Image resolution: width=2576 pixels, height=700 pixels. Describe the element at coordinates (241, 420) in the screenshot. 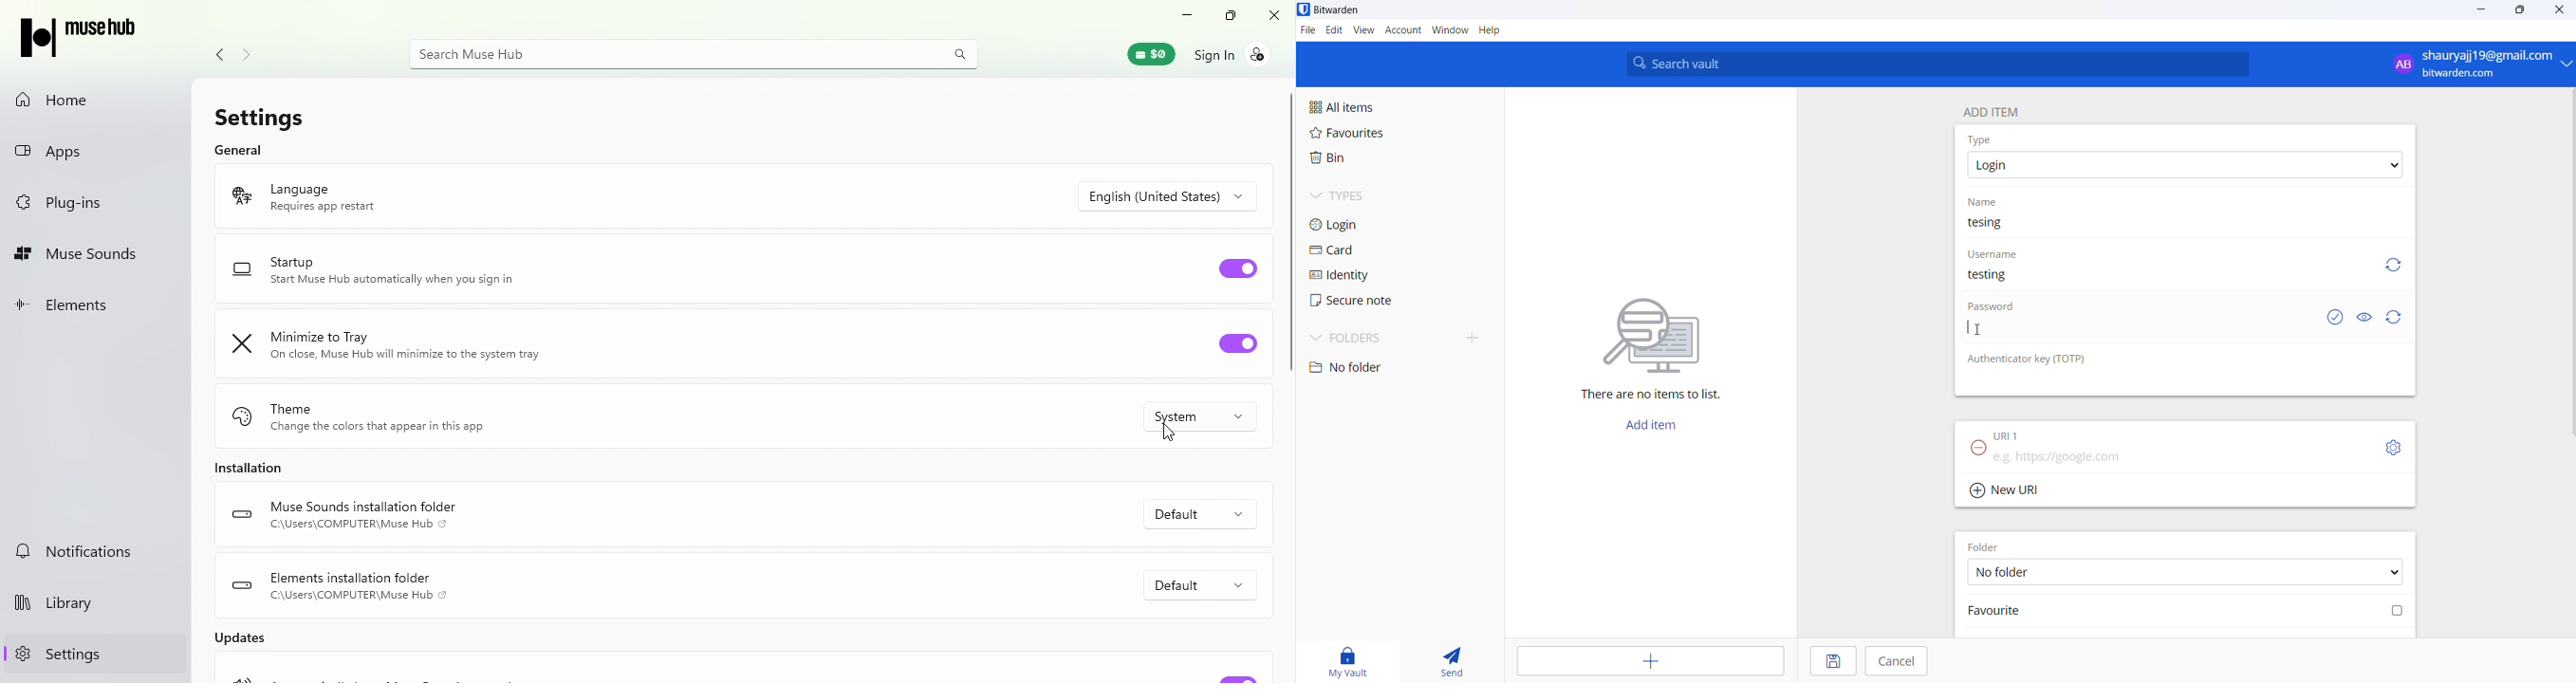

I see `theme logo` at that location.